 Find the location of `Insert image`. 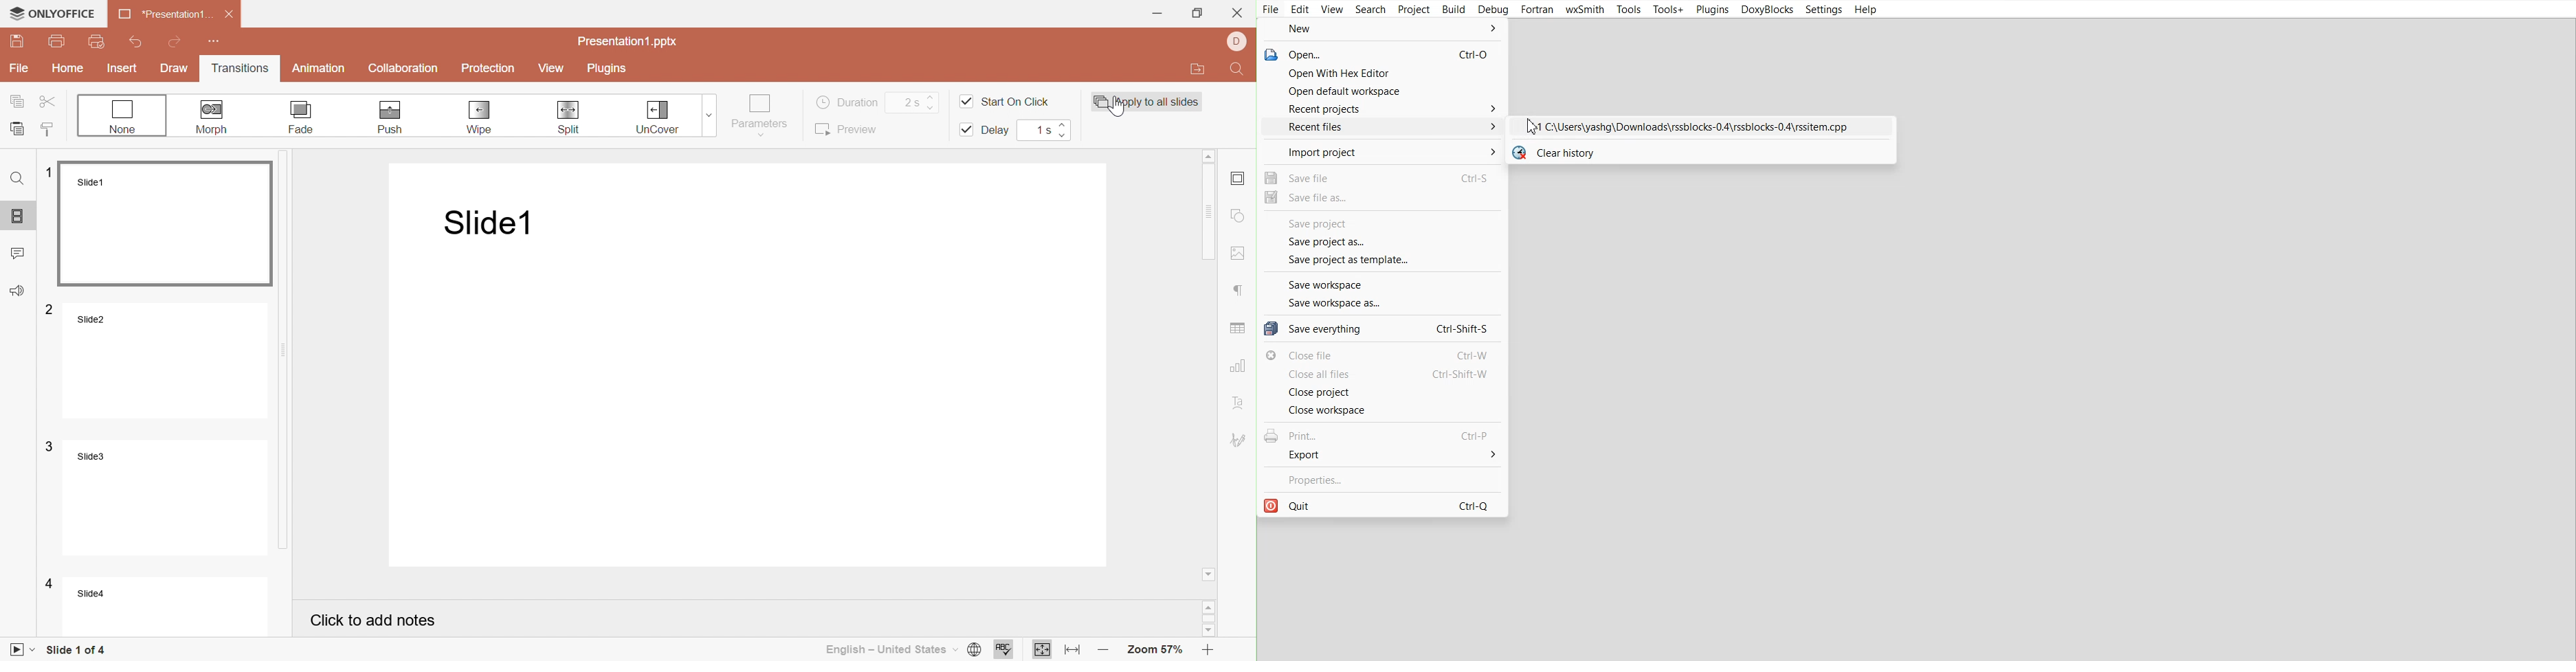

Insert image is located at coordinates (1236, 254).